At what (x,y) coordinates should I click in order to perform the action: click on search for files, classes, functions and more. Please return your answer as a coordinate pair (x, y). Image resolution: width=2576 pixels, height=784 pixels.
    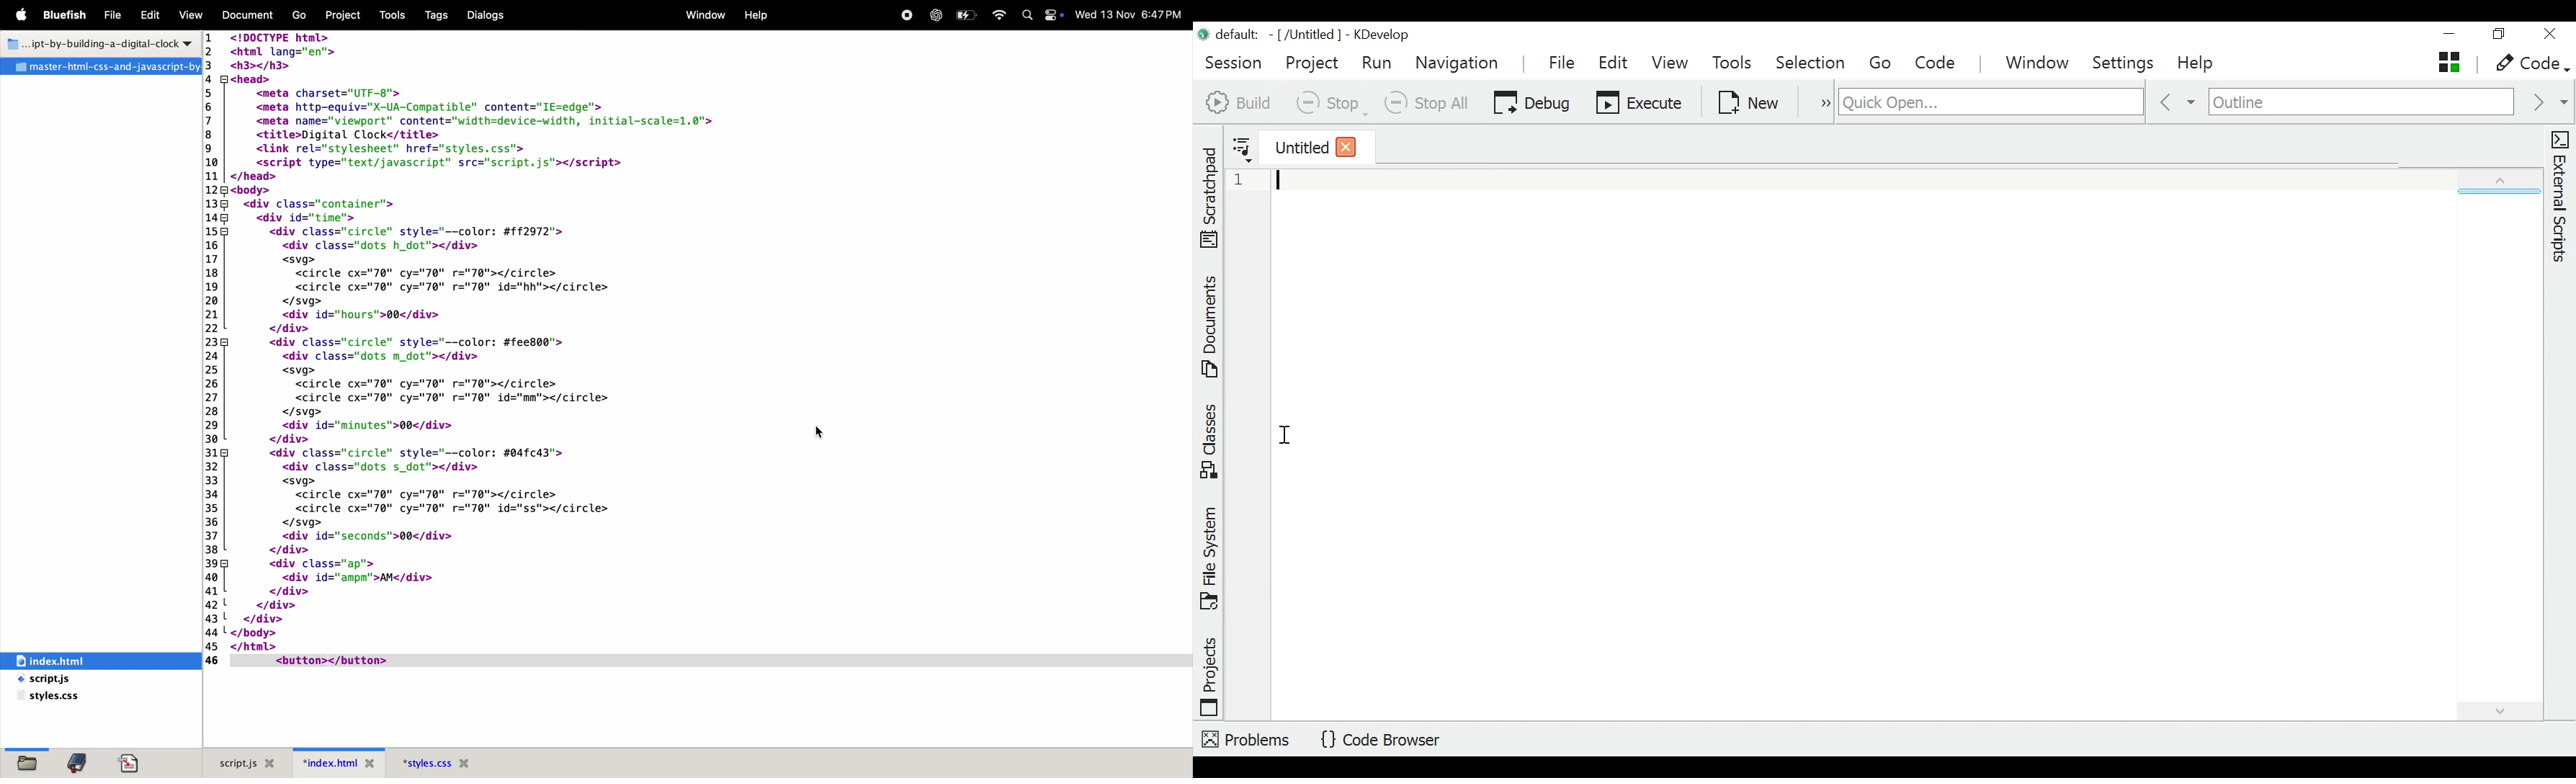
    Looking at the image, I should click on (1990, 102).